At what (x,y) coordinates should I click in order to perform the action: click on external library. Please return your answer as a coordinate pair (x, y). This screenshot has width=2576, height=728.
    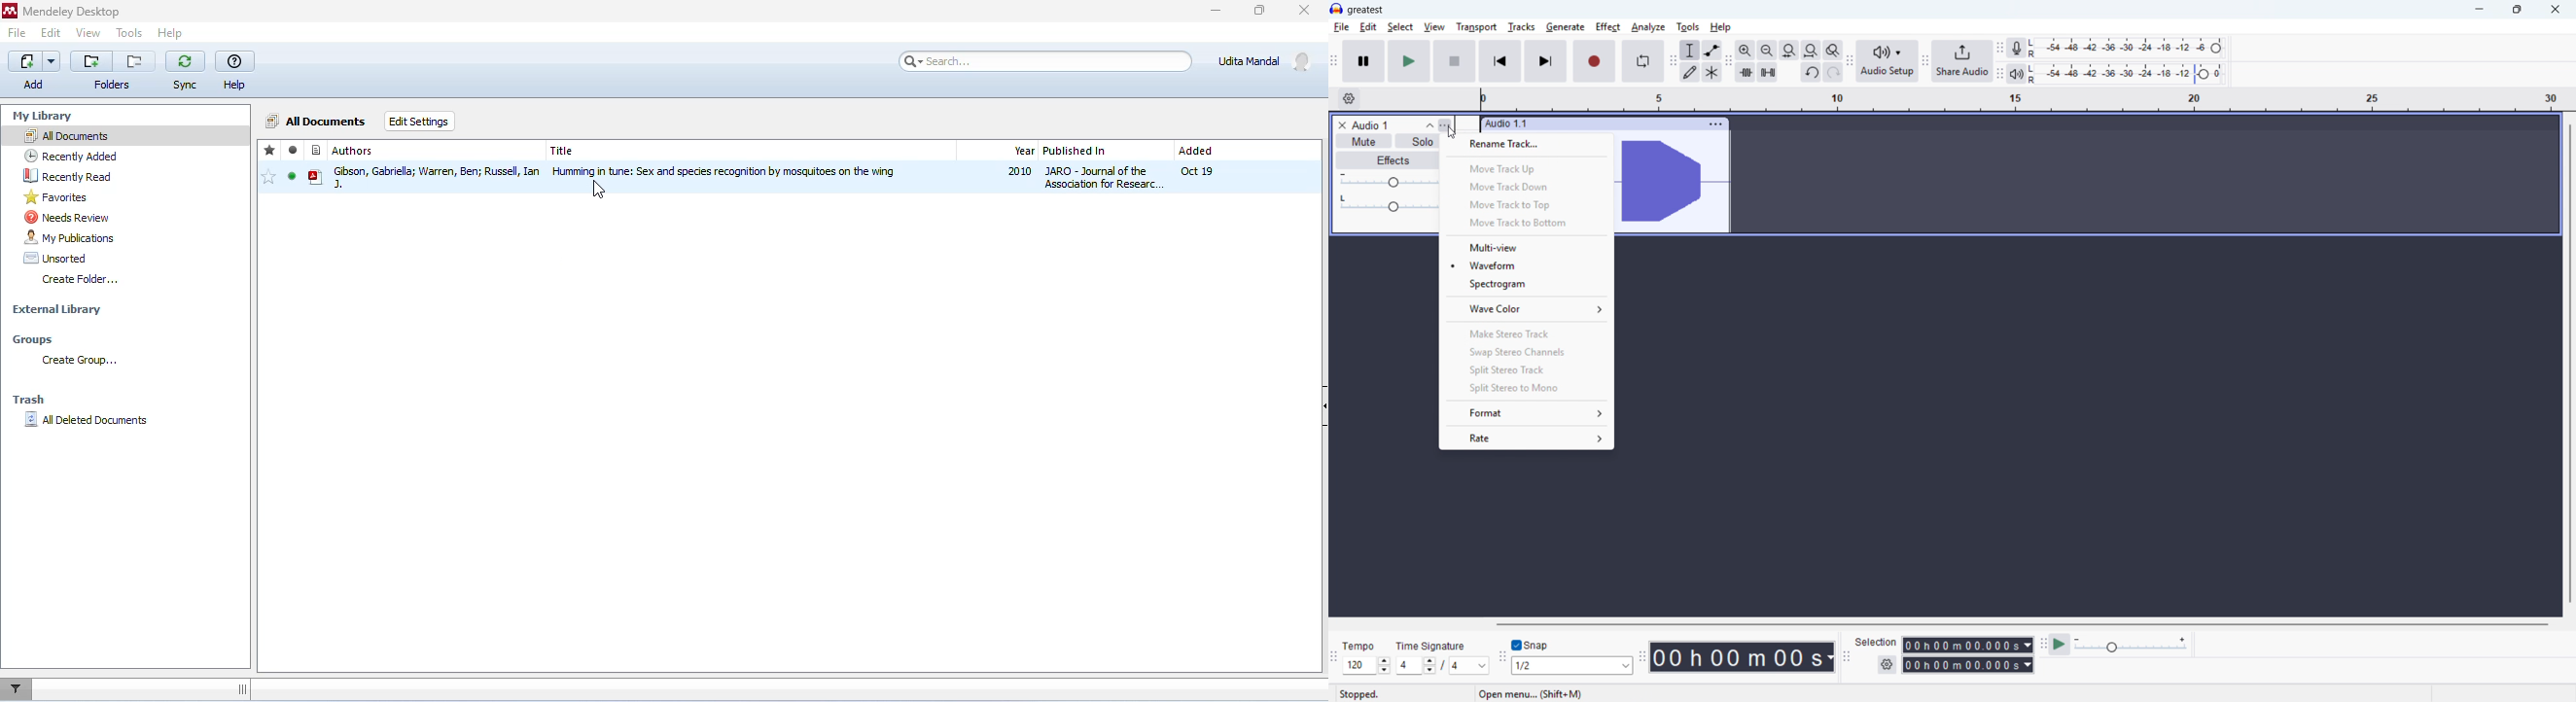
    Looking at the image, I should click on (58, 310).